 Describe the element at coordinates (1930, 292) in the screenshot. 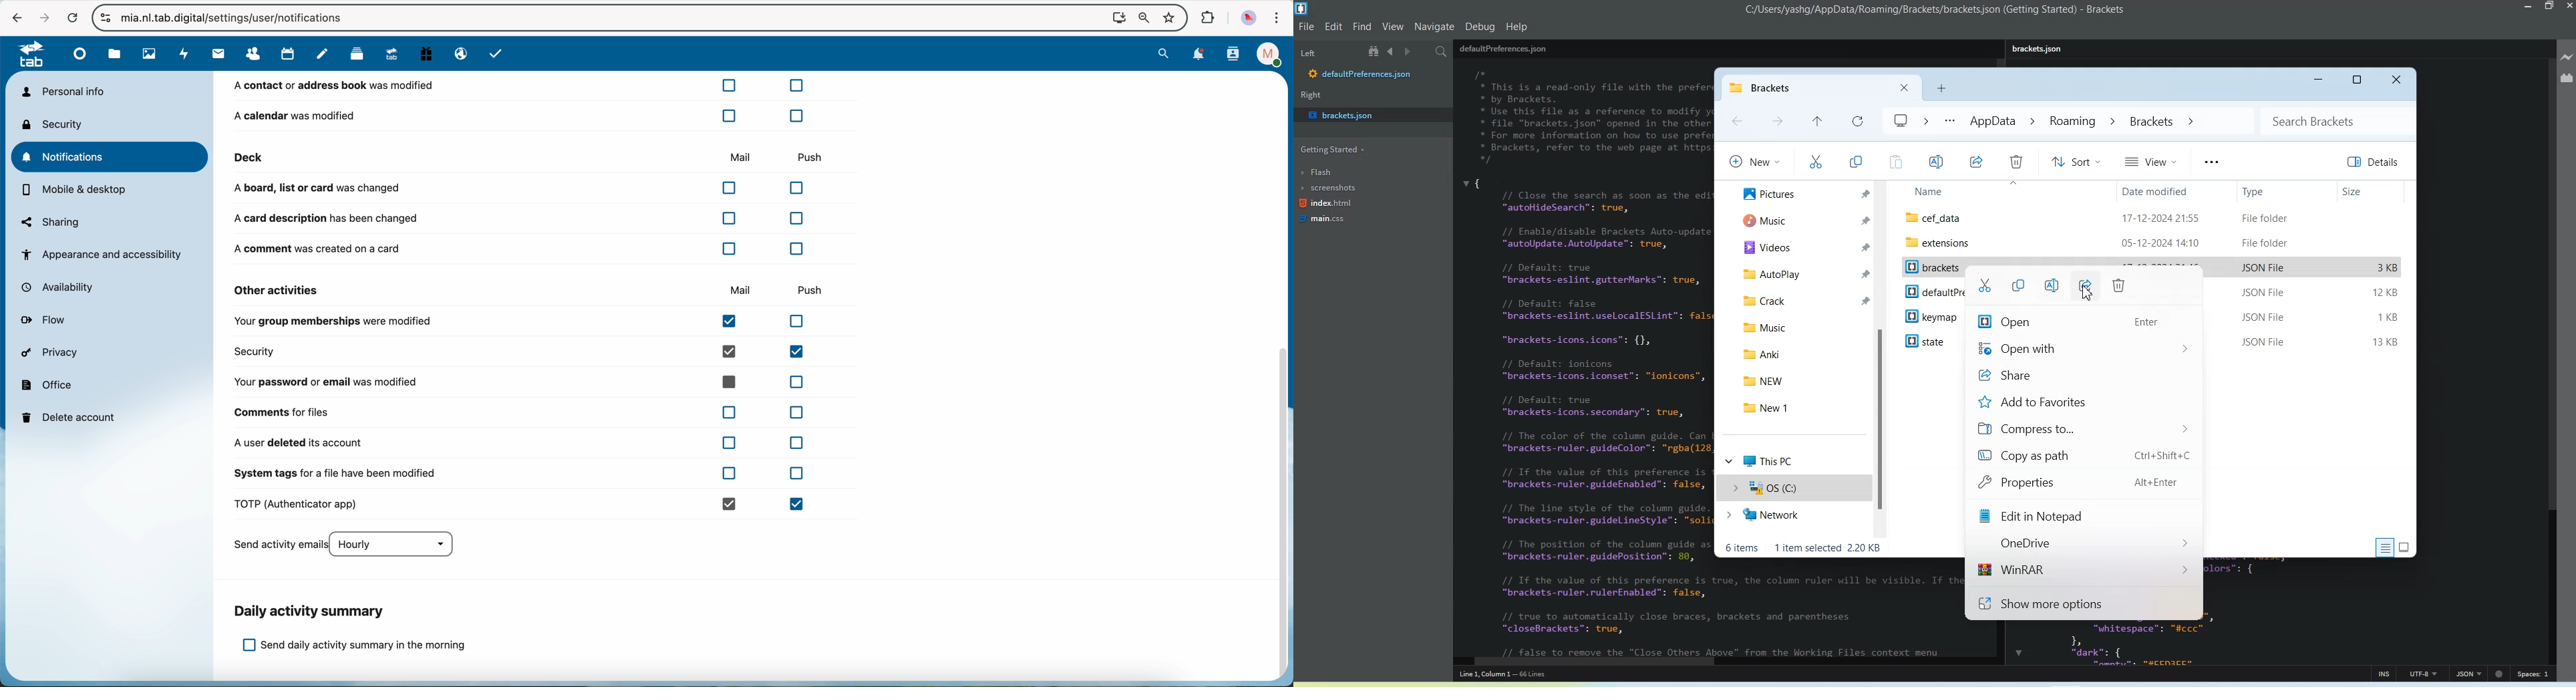

I see `defaultP` at that location.